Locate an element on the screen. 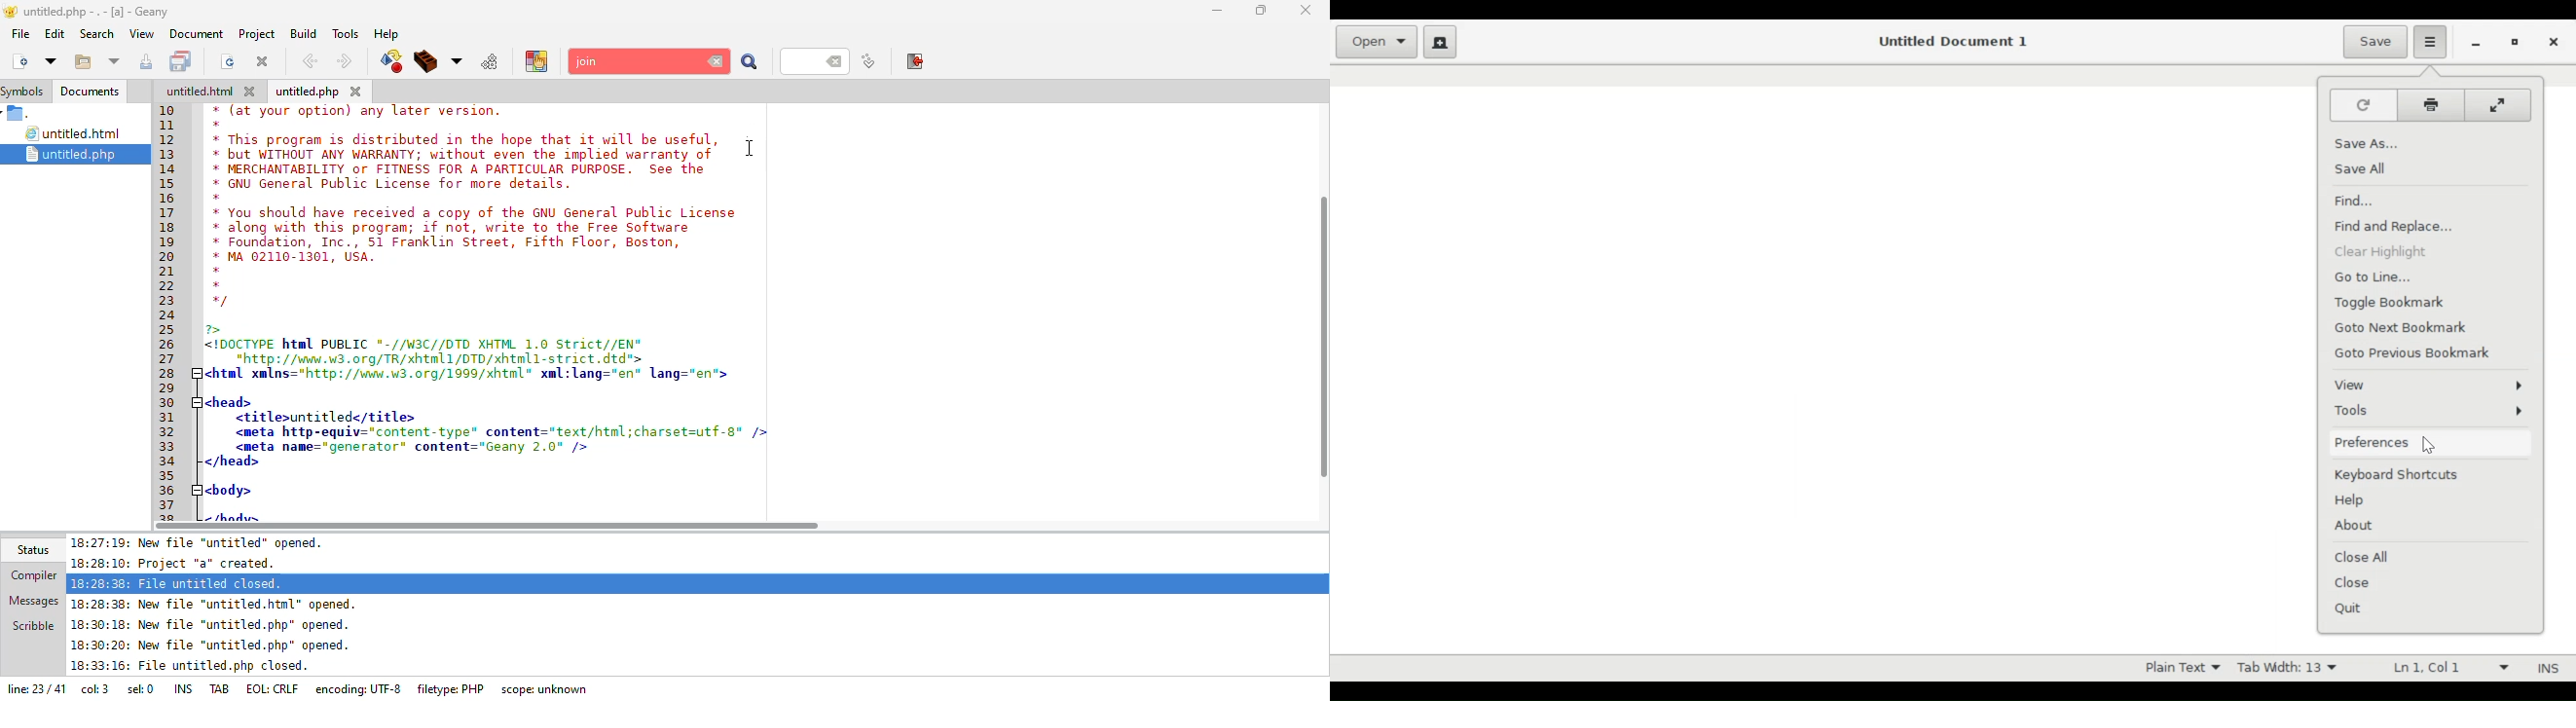 The width and height of the screenshot is (2576, 728). scribble is located at coordinates (32, 624).